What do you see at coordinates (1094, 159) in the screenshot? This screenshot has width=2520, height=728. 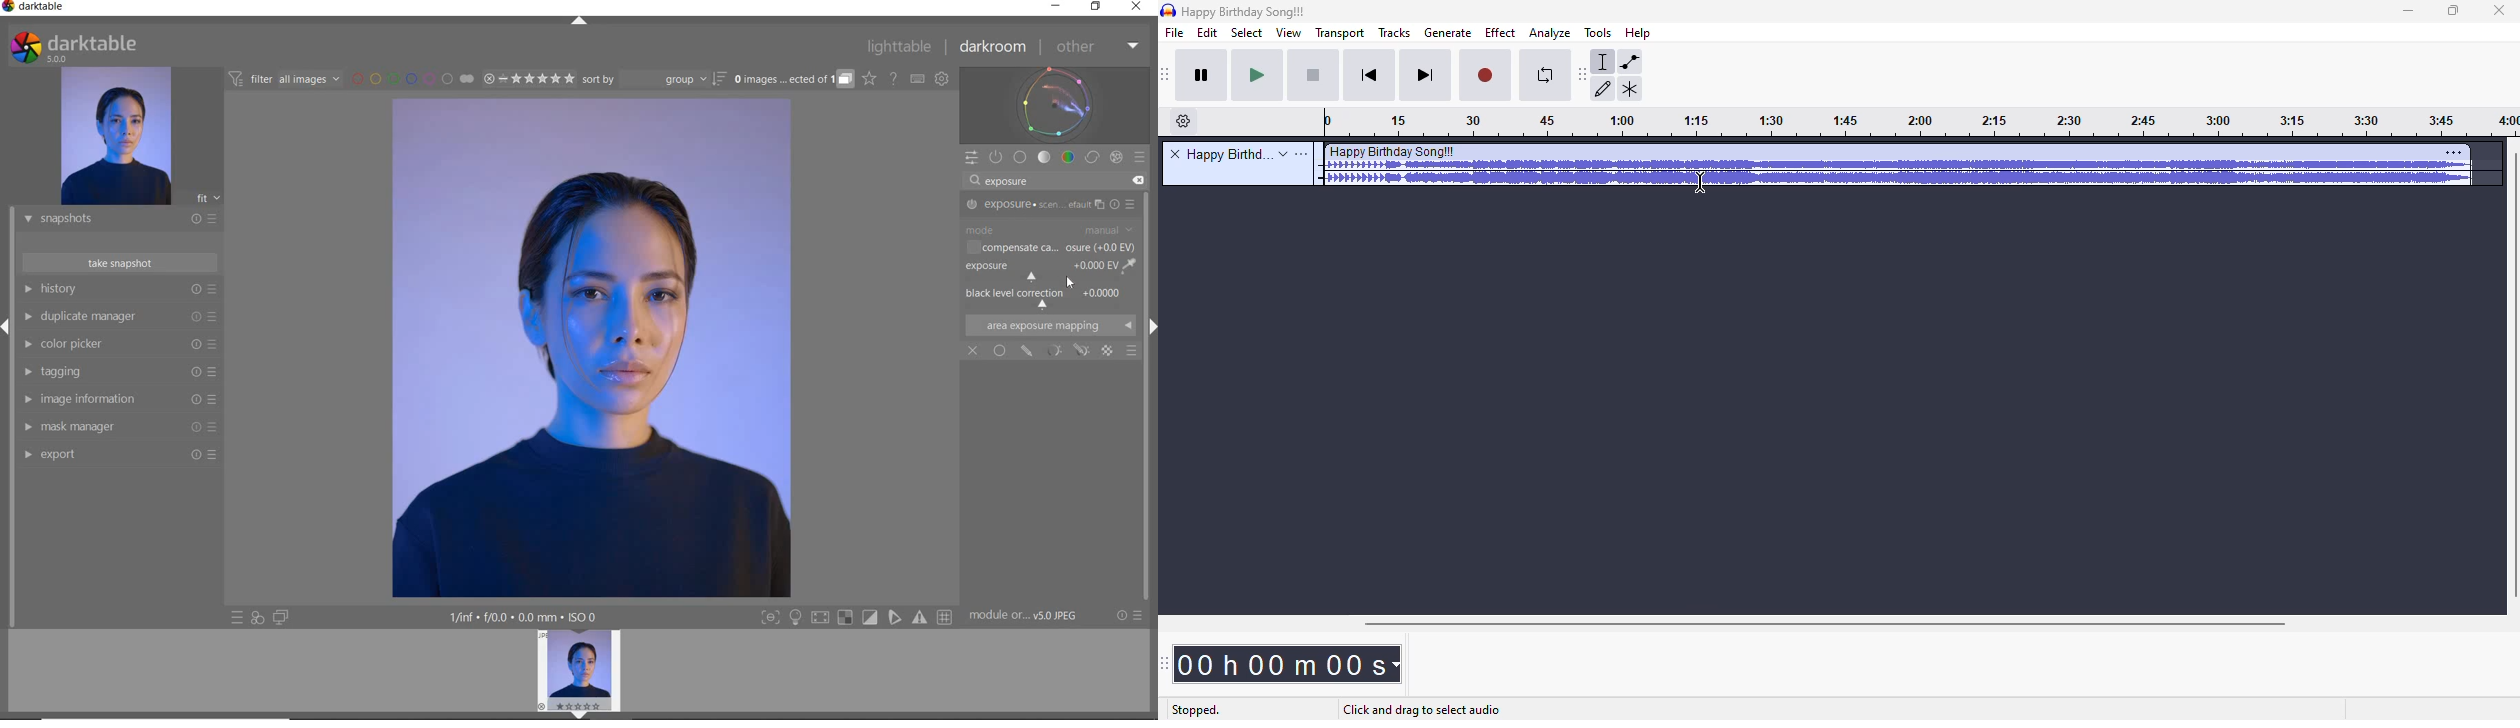 I see `CORRECT` at bounding box center [1094, 159].